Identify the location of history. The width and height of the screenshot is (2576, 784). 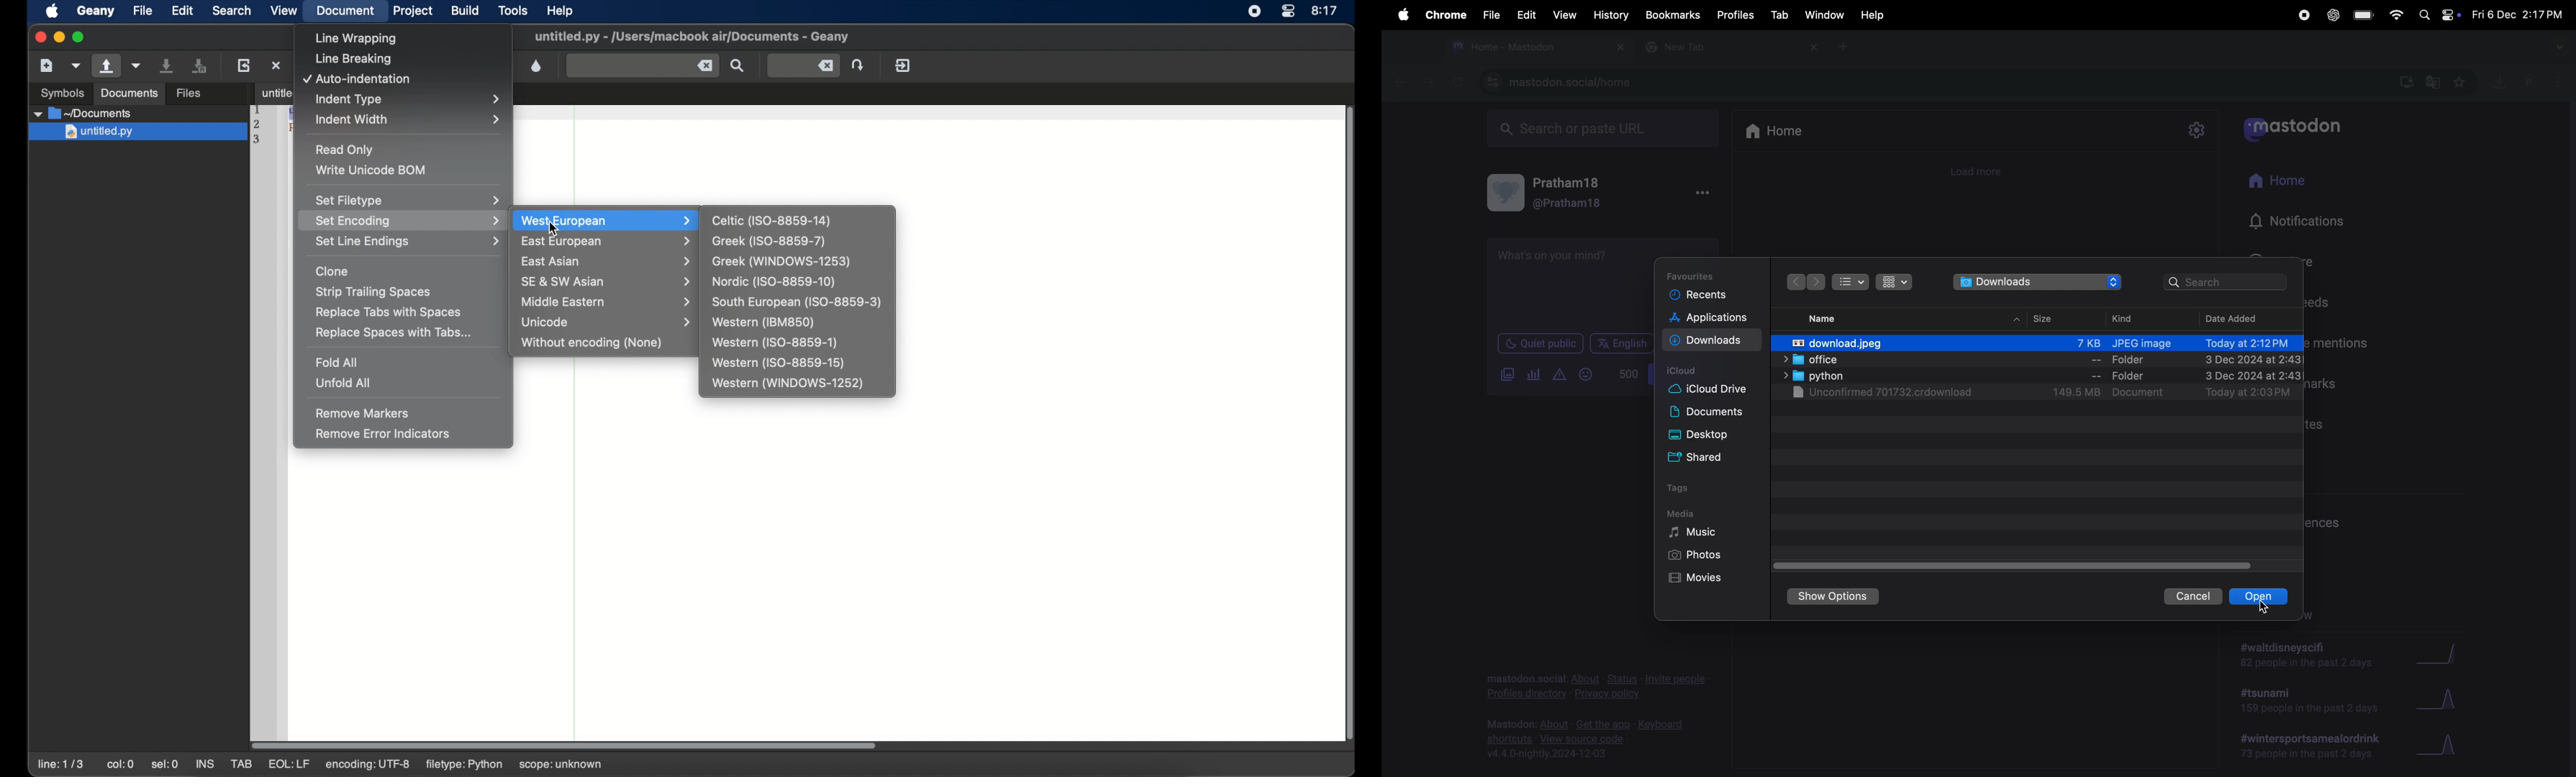
(1610, 15).